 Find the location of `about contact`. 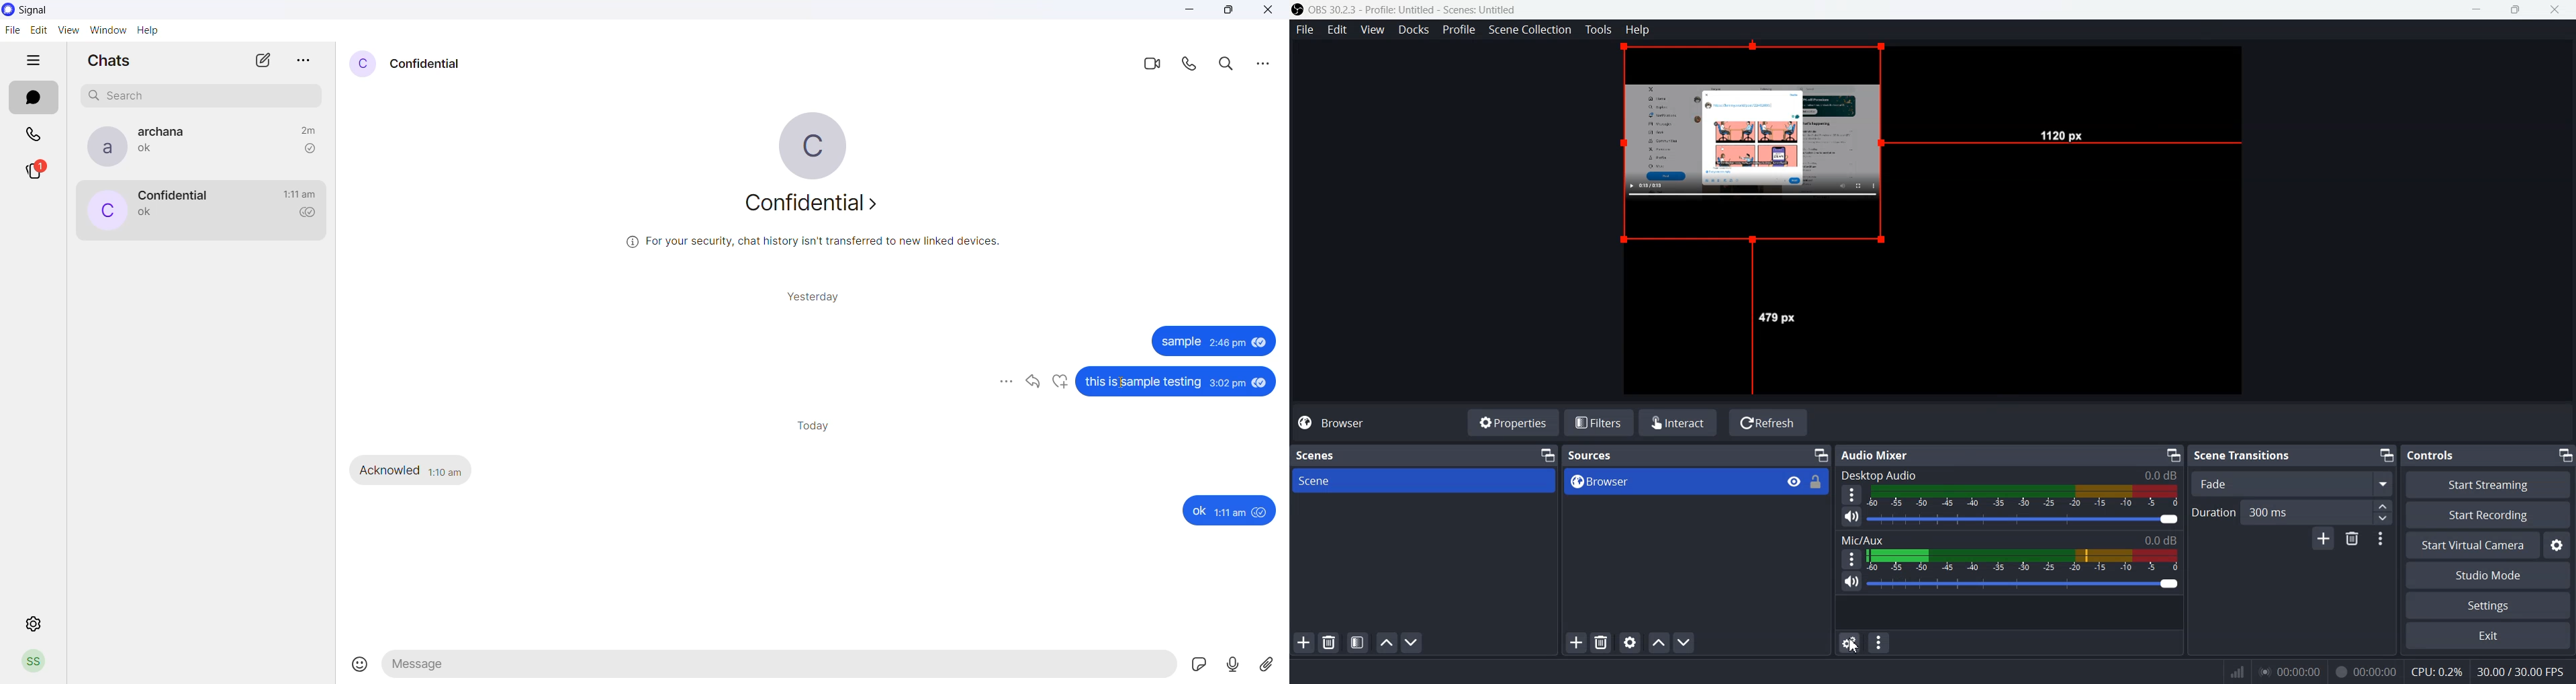

about contact is located at coordinates (821, 206).